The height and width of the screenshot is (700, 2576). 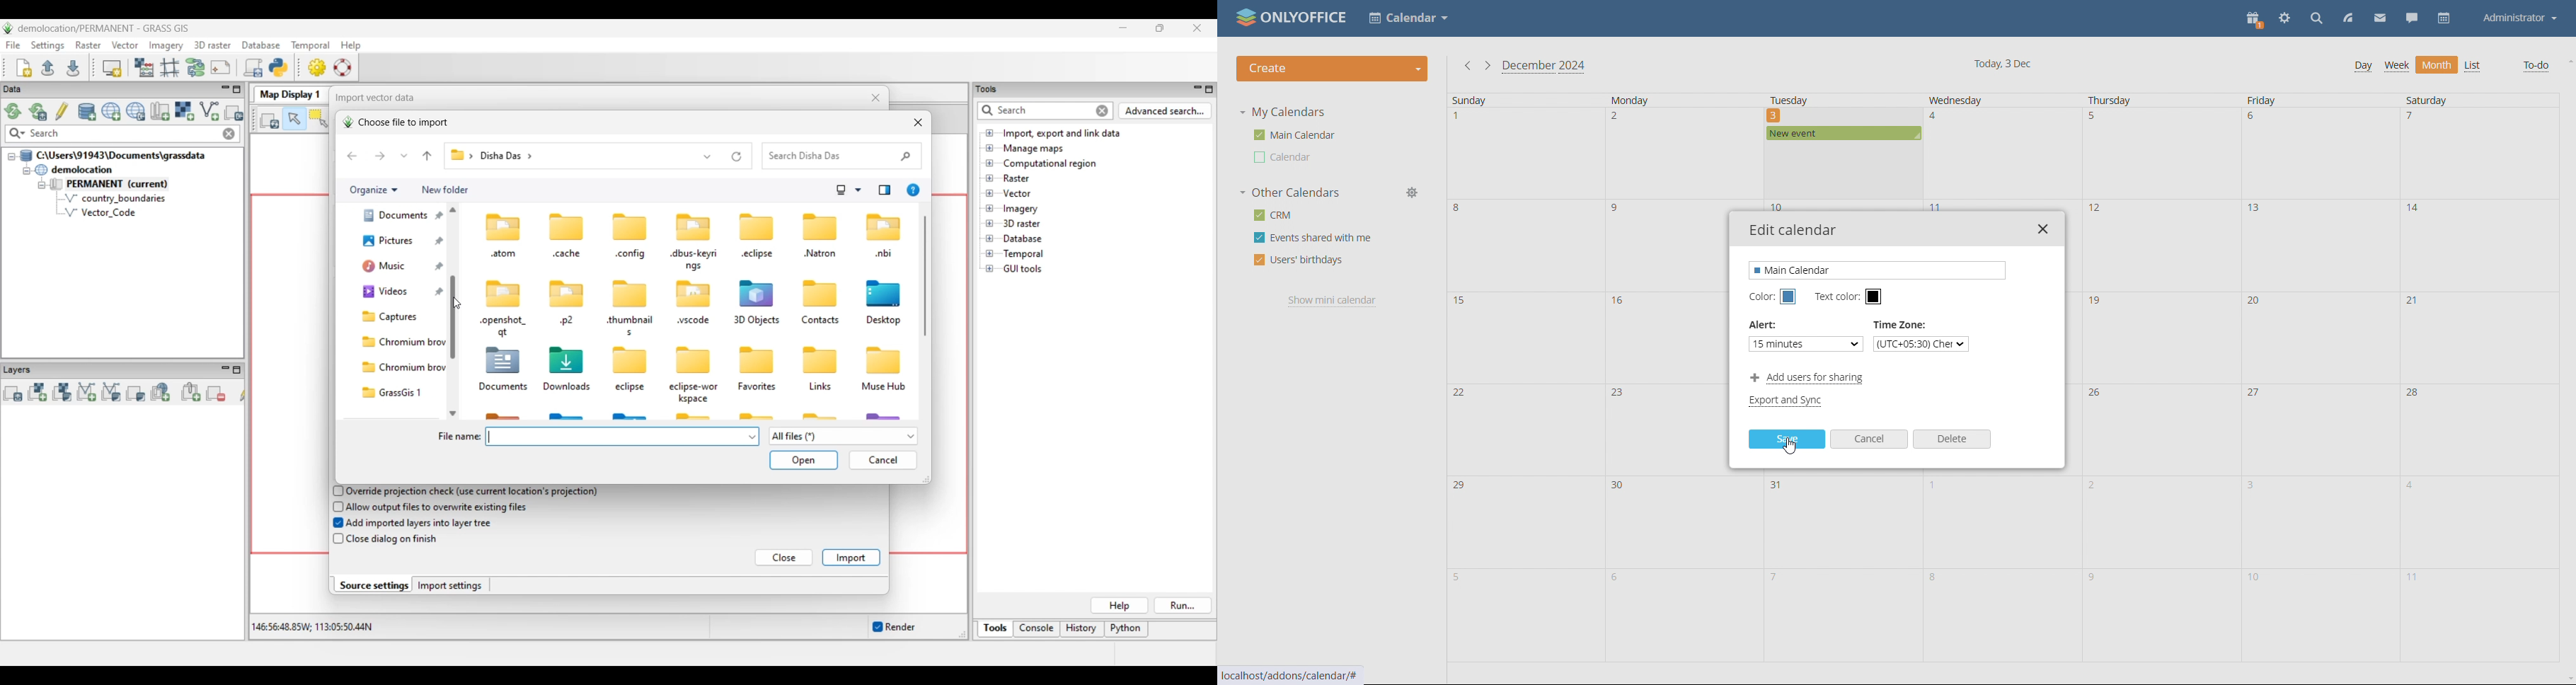 I want to click on create, so click(x=1332, y=69).